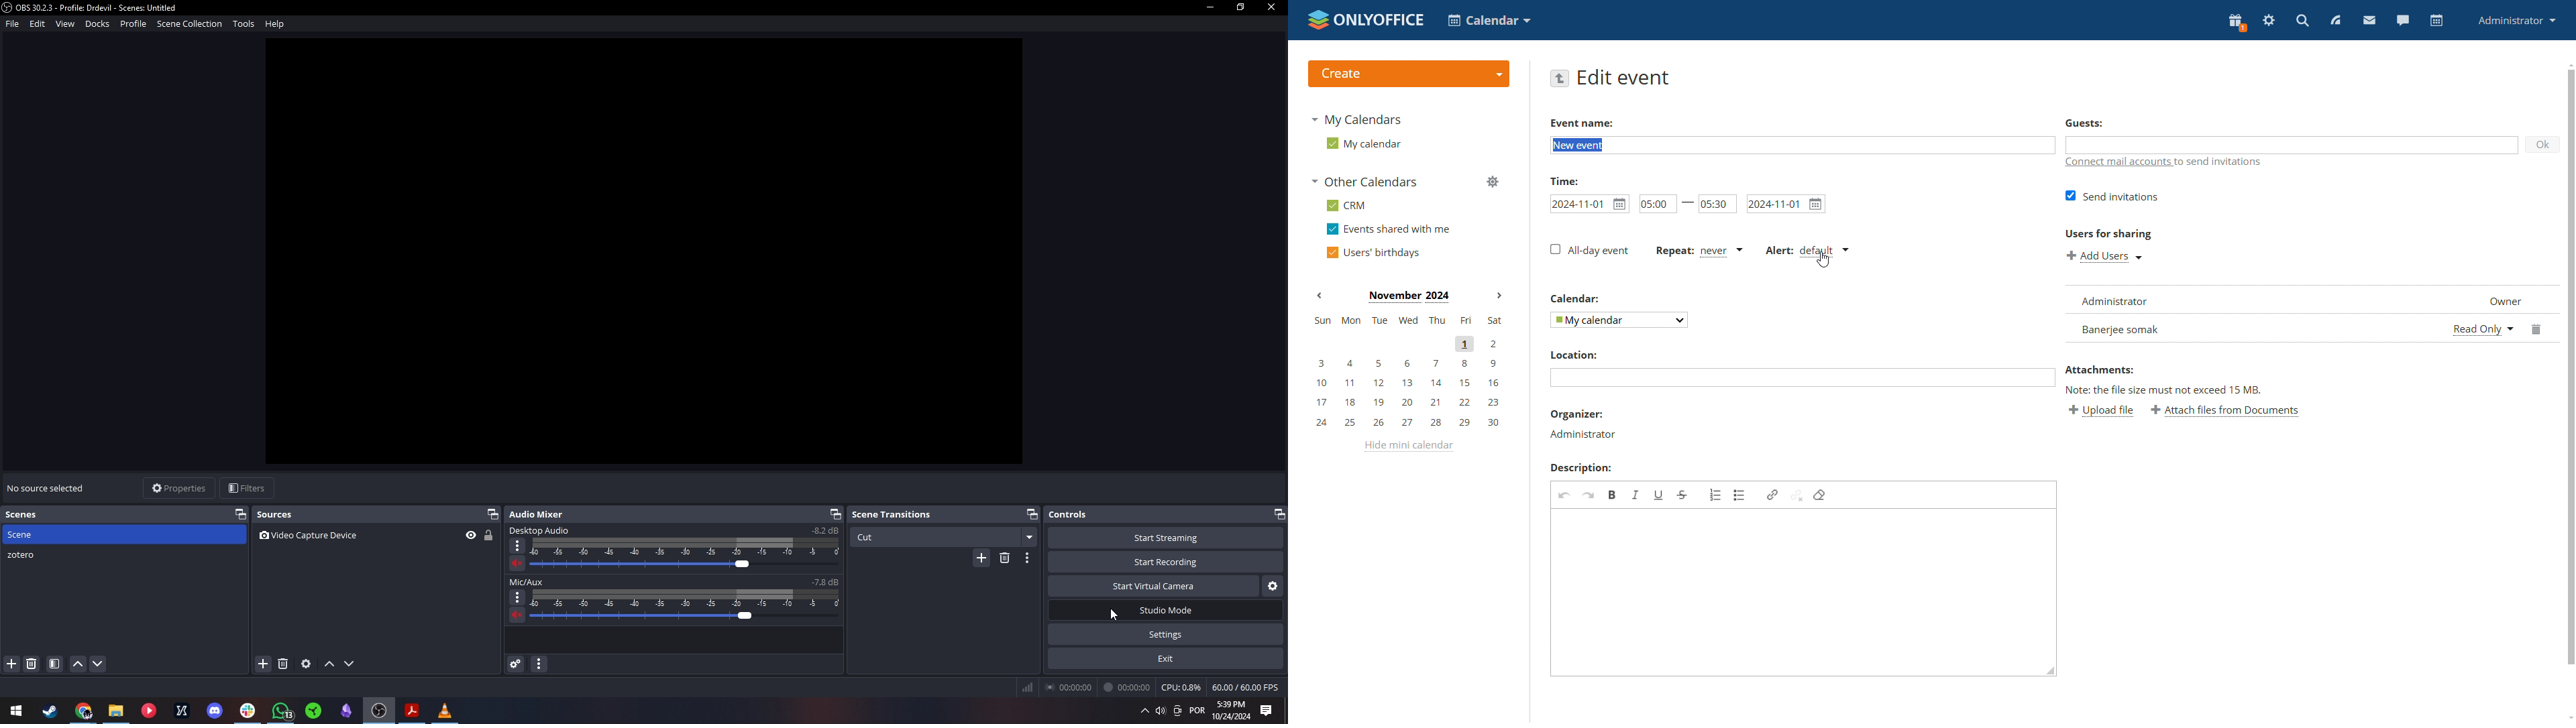 Image resolution: width=2576 pixels, height=728 pixels. What do you see at coordinates (1246, 686) in the screenshot?
I see `Fps` at bounding box center [1246, 686].